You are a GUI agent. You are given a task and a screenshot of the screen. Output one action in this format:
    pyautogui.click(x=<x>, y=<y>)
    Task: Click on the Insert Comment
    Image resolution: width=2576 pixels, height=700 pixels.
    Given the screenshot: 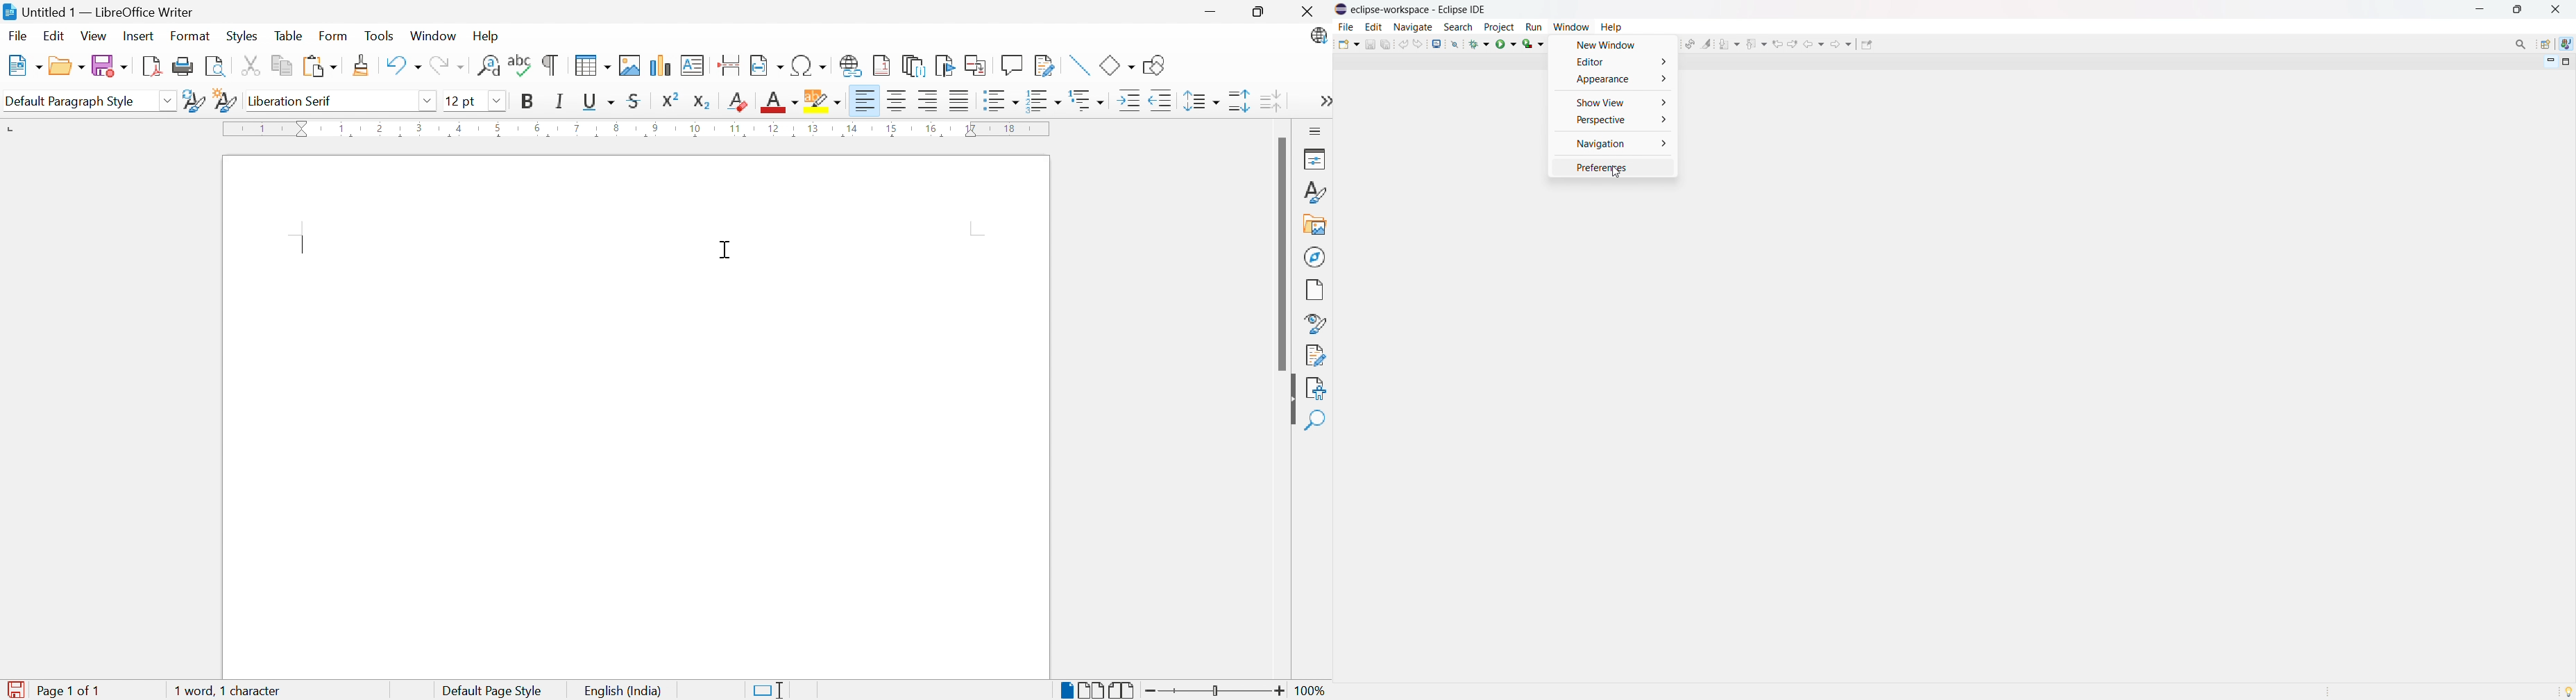 What is the action you would take?
    pyautogui.click(x=1011, y=65)
    